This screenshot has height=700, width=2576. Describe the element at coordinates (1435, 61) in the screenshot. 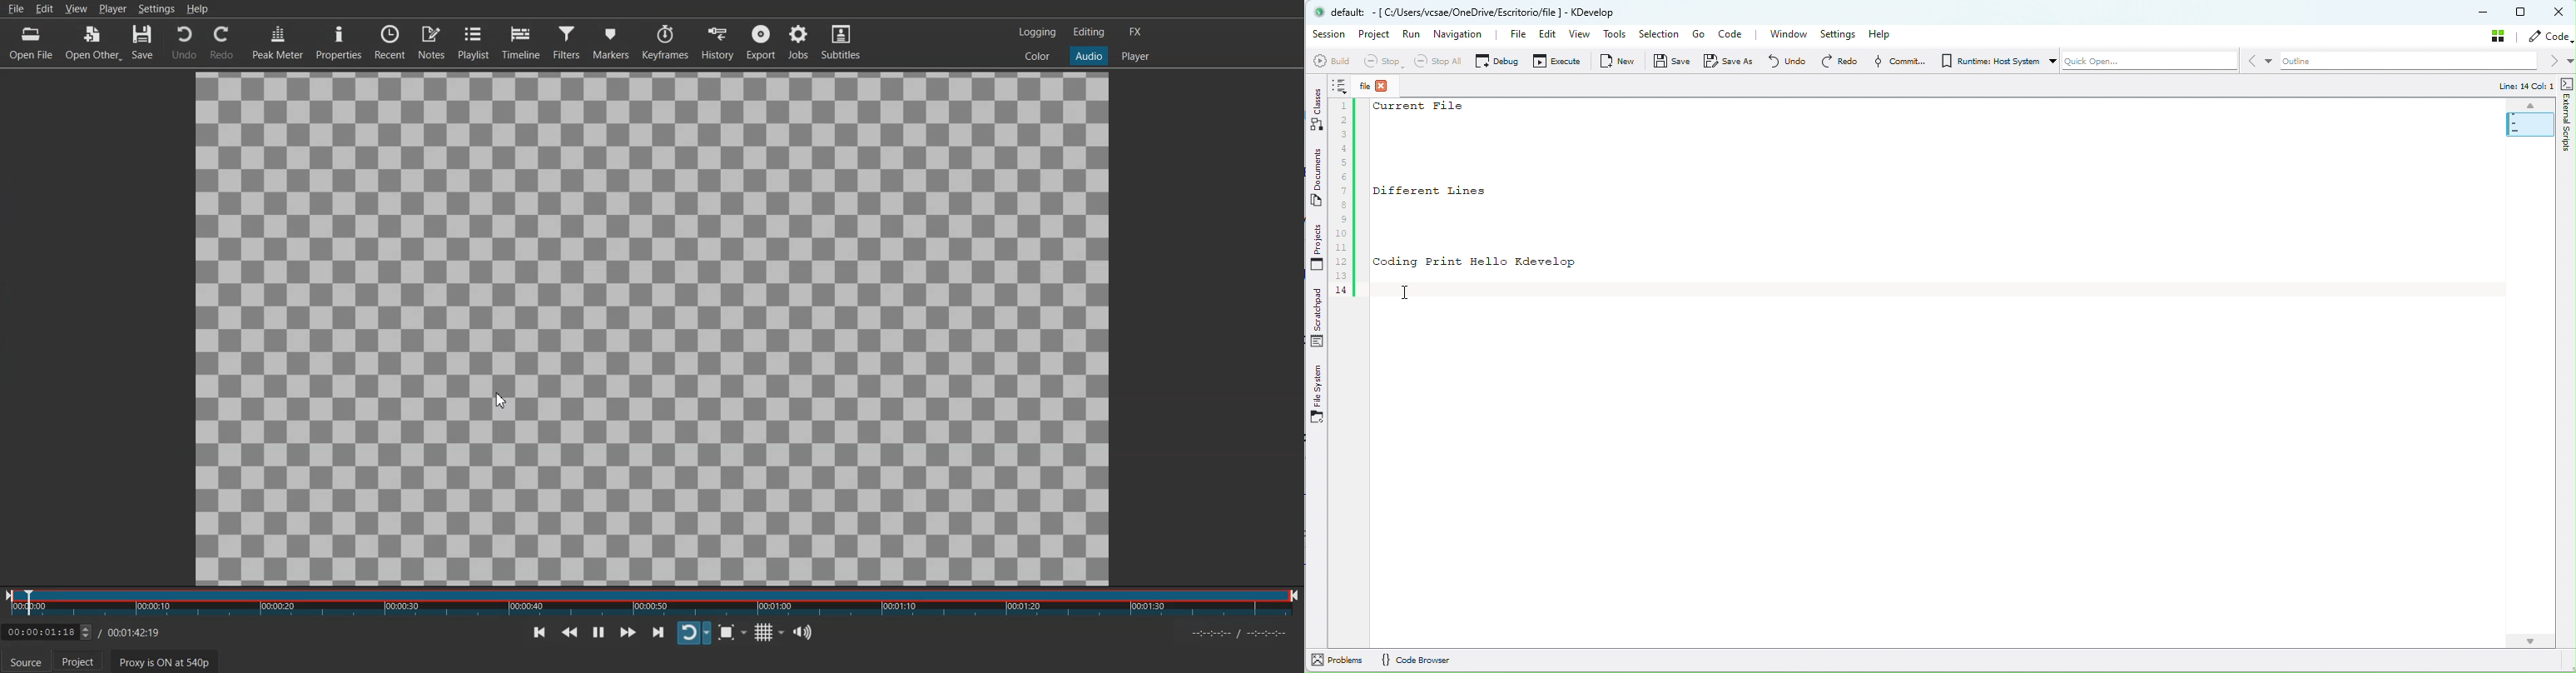

I see `Stop all` at that location.